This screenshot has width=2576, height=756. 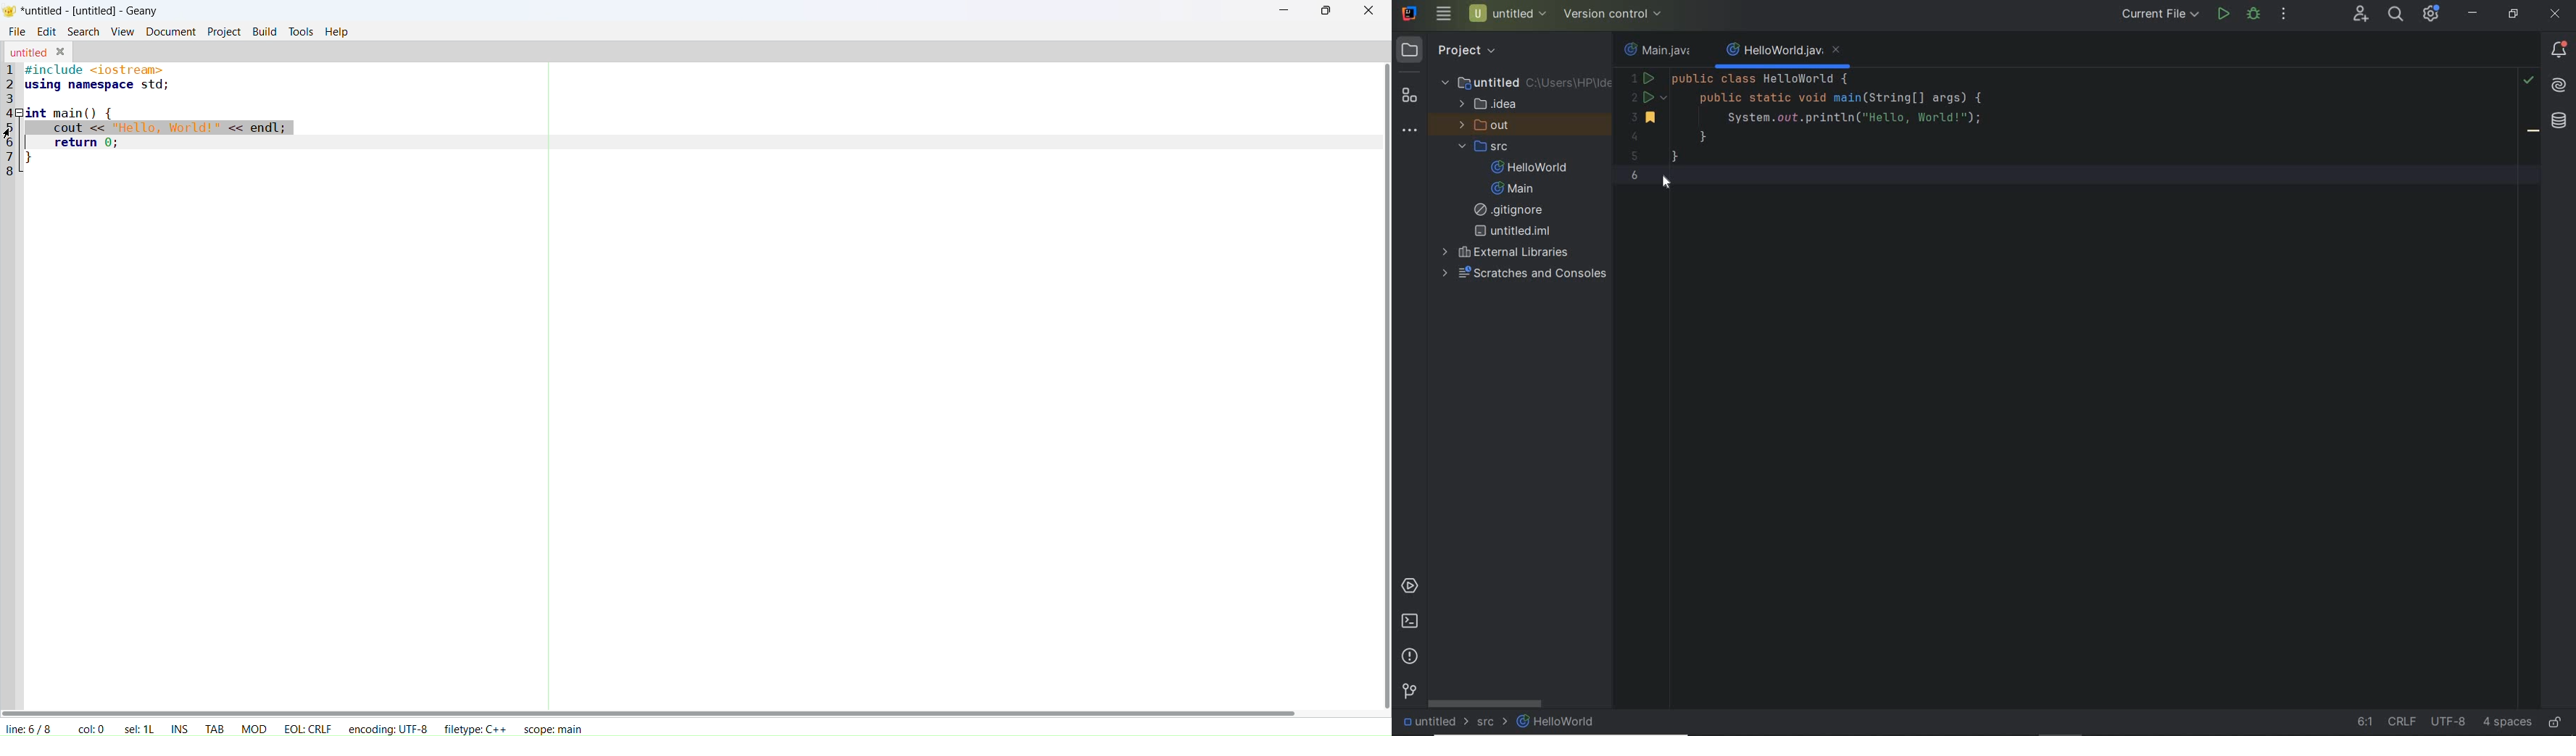 What do you see at coordinates (1493, 721) in the screenshot?
I see `src` at bounding box center [1493, 721].